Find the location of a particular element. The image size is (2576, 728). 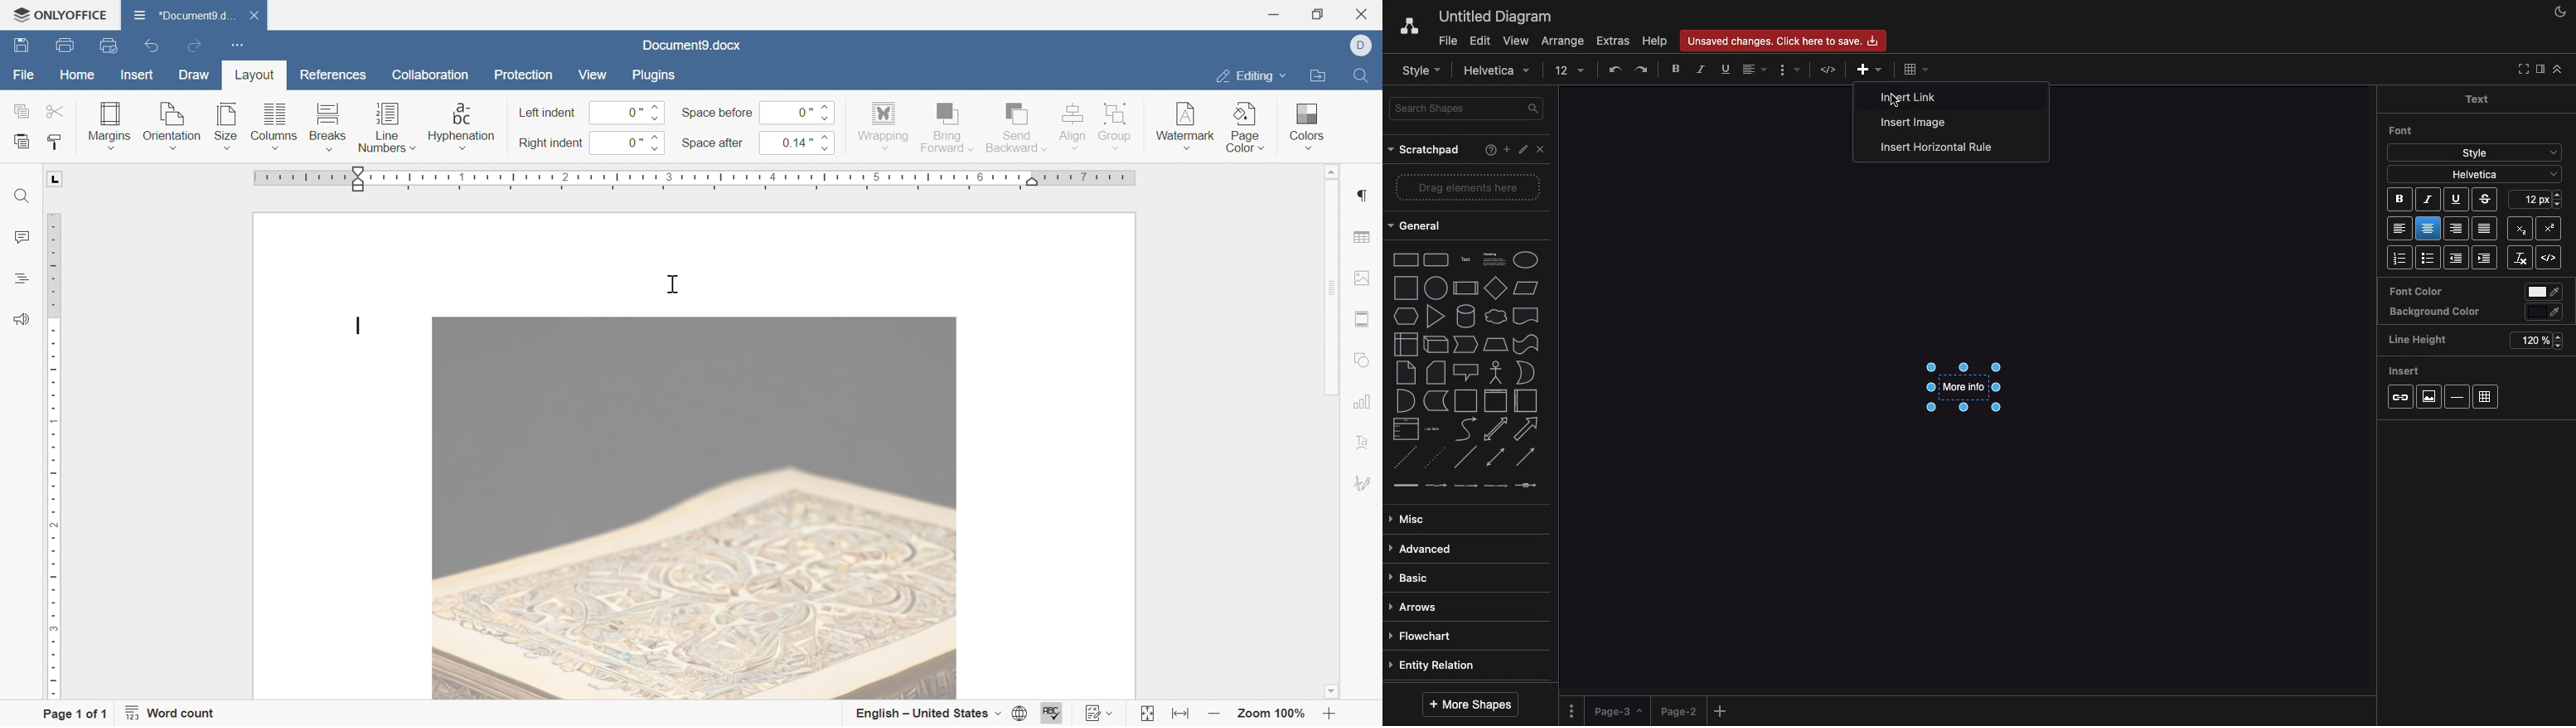

Helvetica is located at coordinates (1499, 71).